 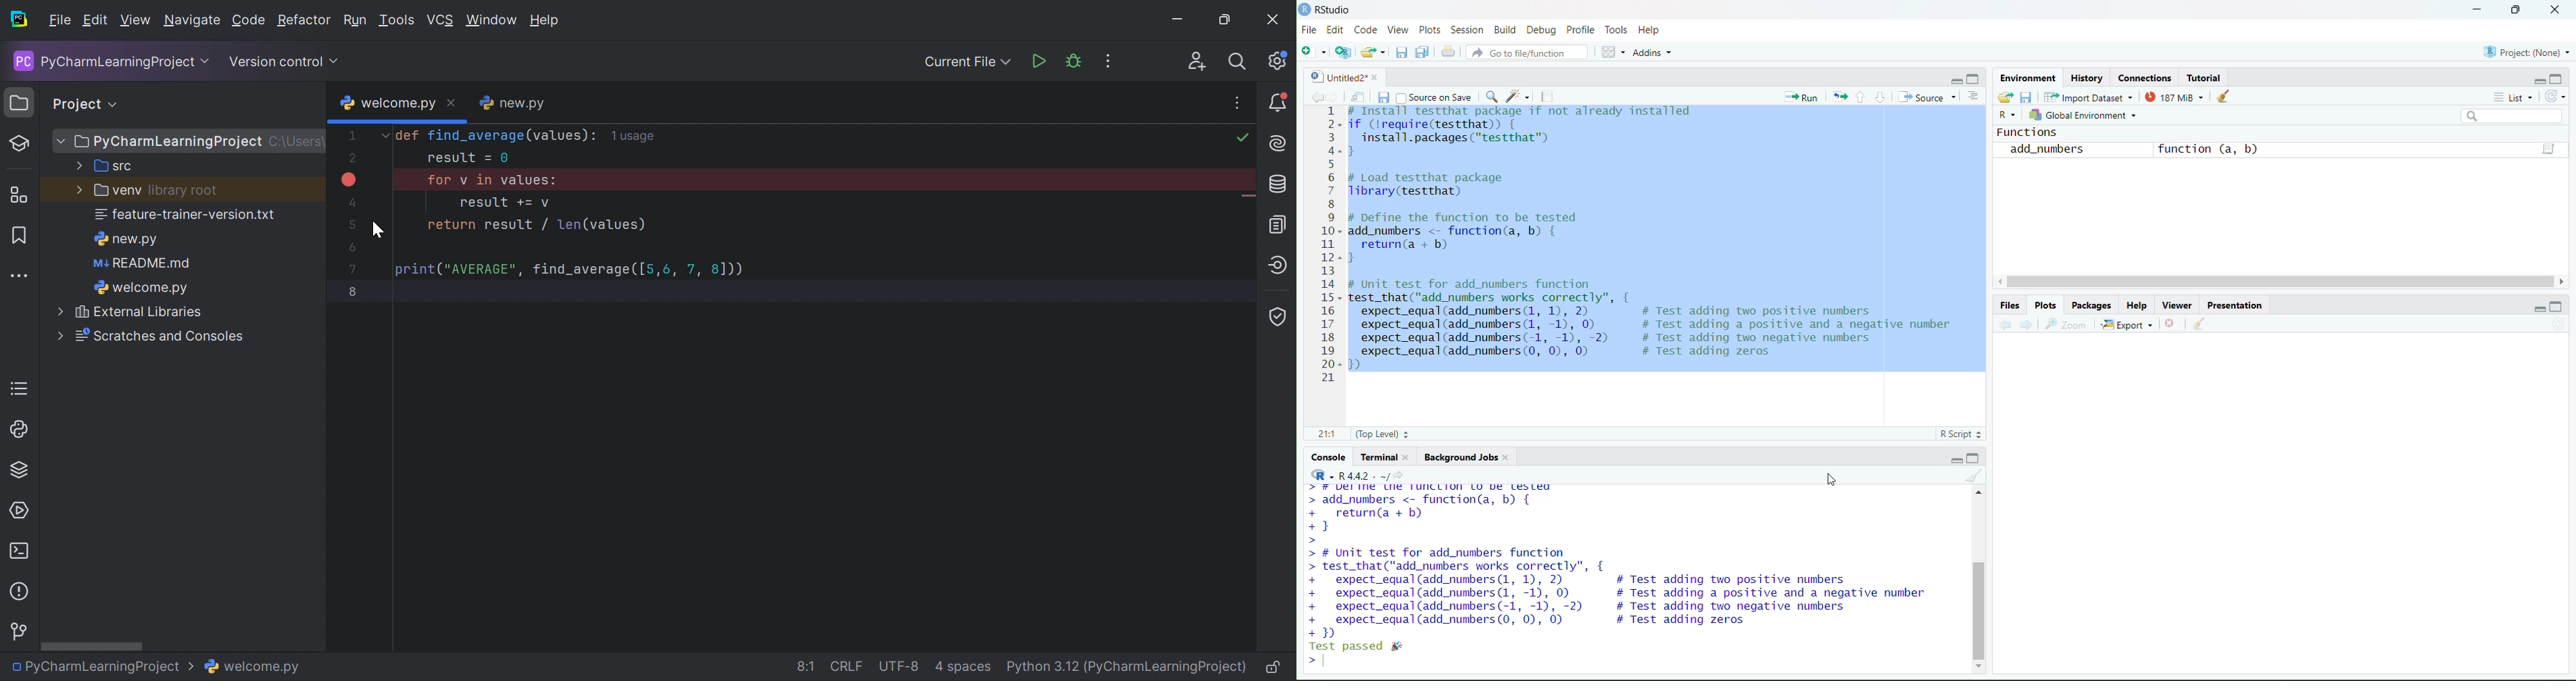 I want to click on Code, so click(x=248, y=22).